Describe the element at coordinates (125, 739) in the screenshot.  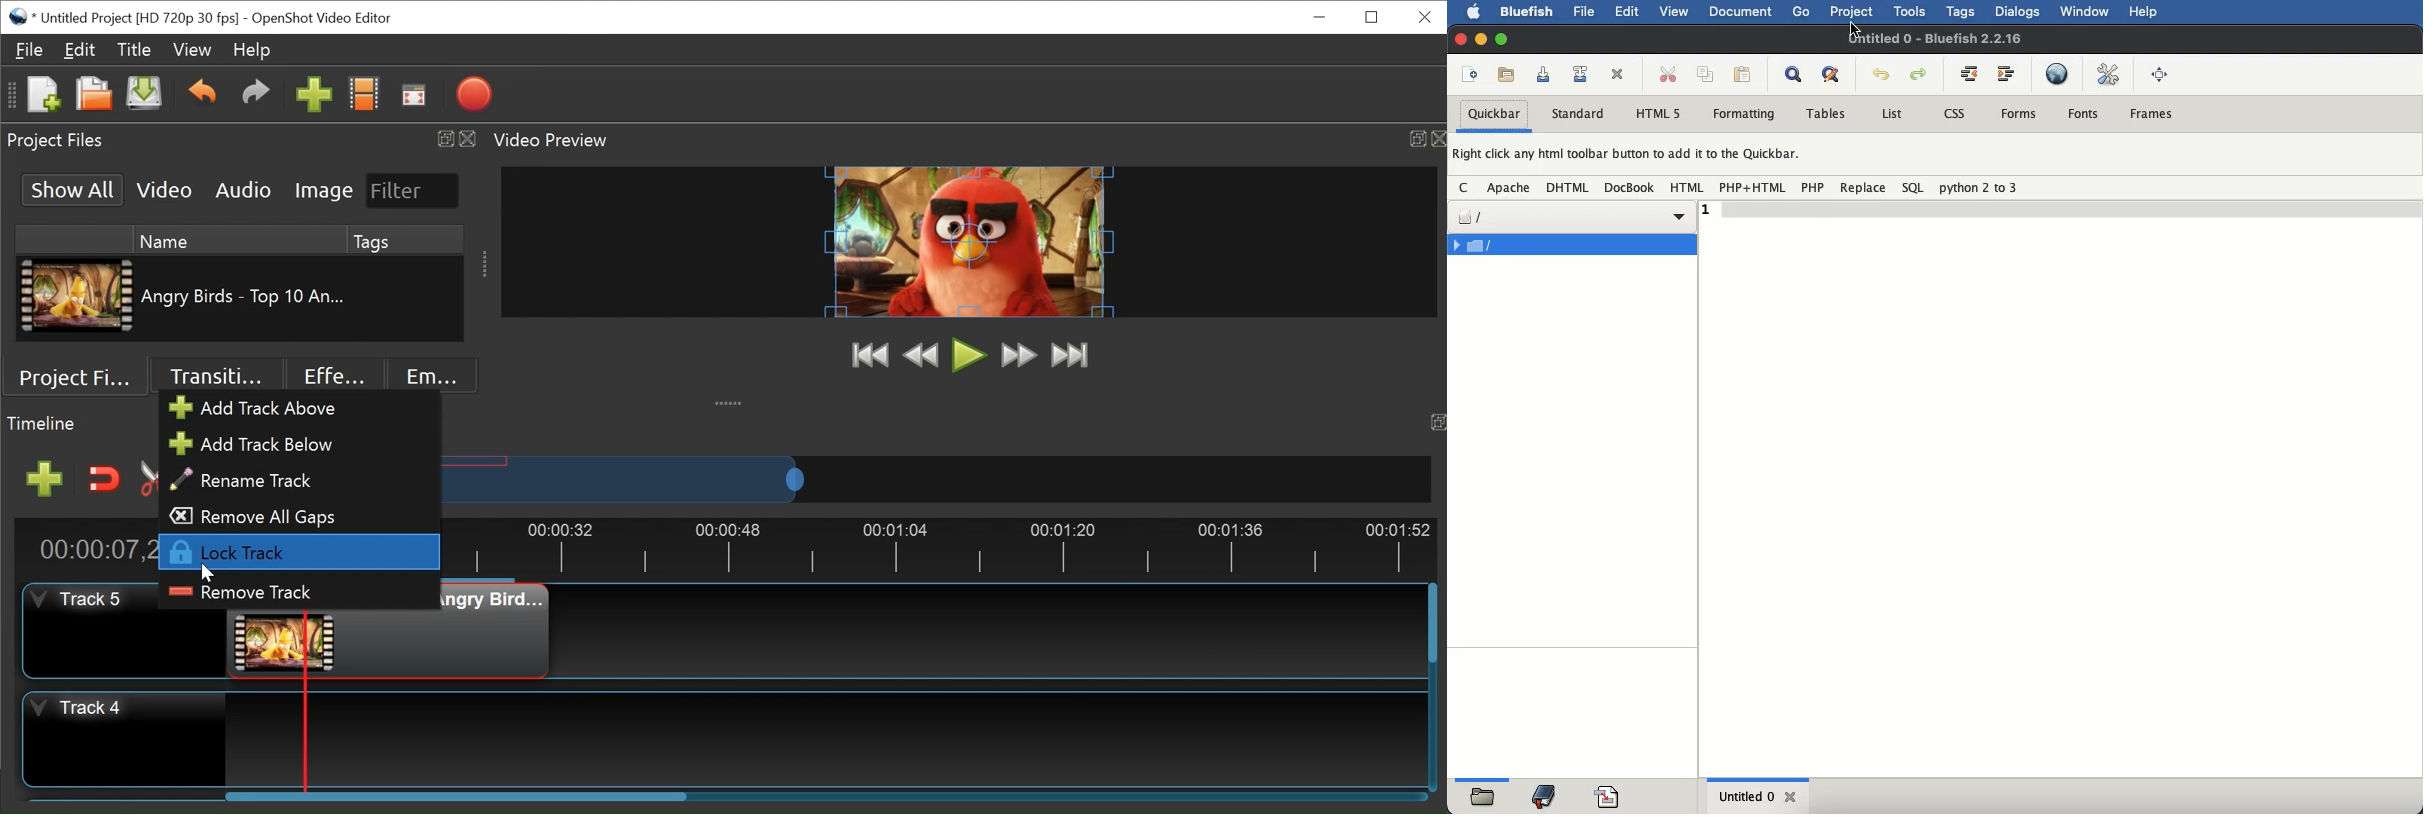
I see `Track Header` at that location.